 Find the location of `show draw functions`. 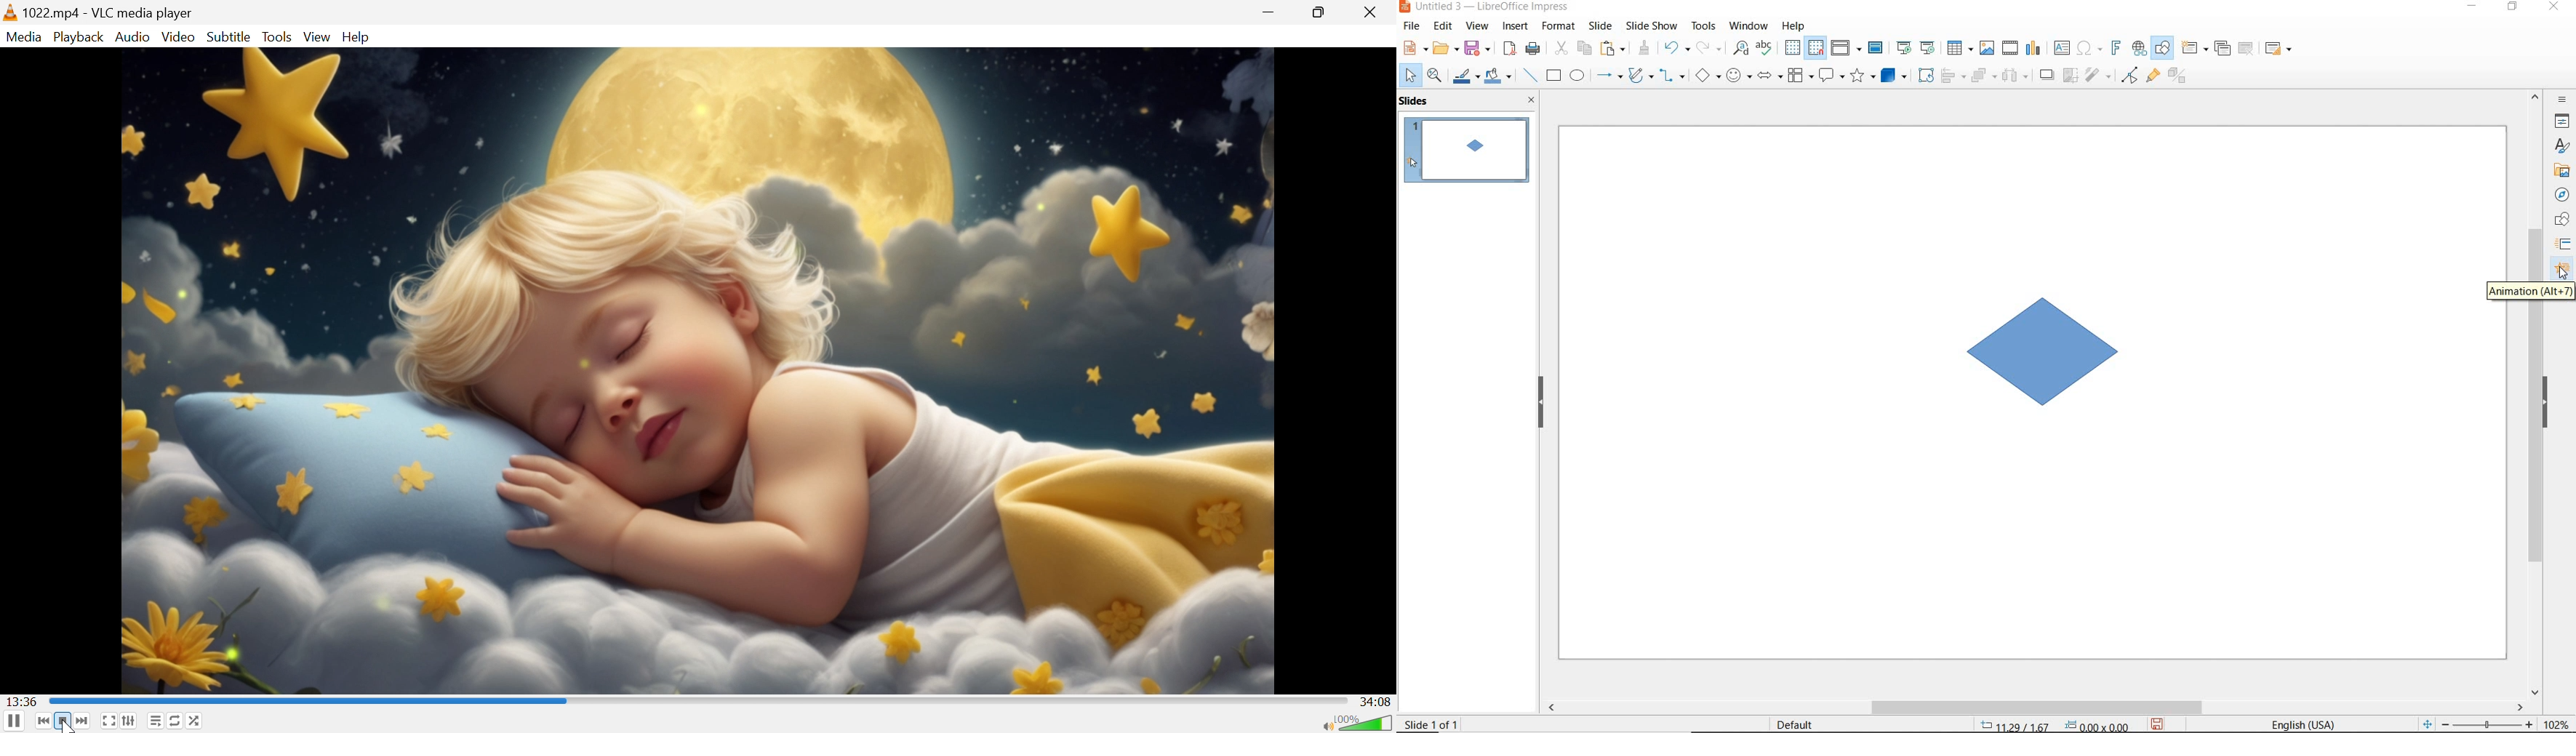

show draw functions is located at coordinates (2162, 48).